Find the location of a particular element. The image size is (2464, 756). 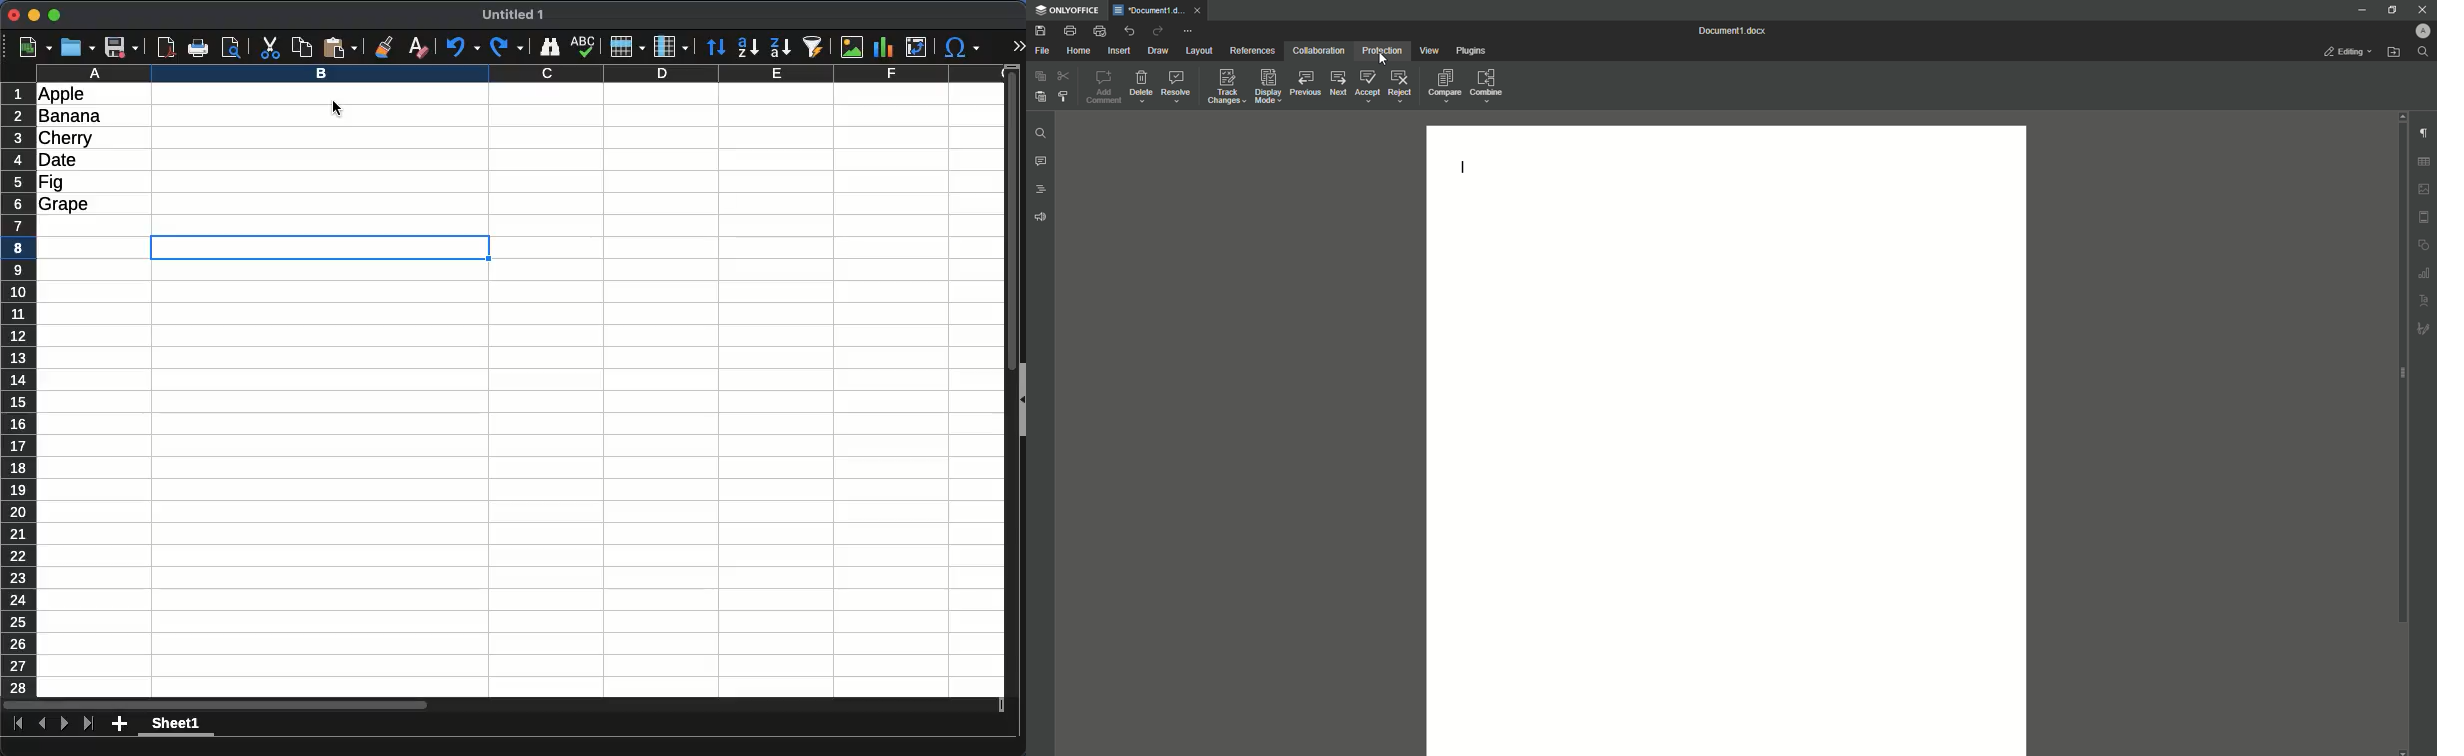

Paste is located at coordinates (1039, 96).